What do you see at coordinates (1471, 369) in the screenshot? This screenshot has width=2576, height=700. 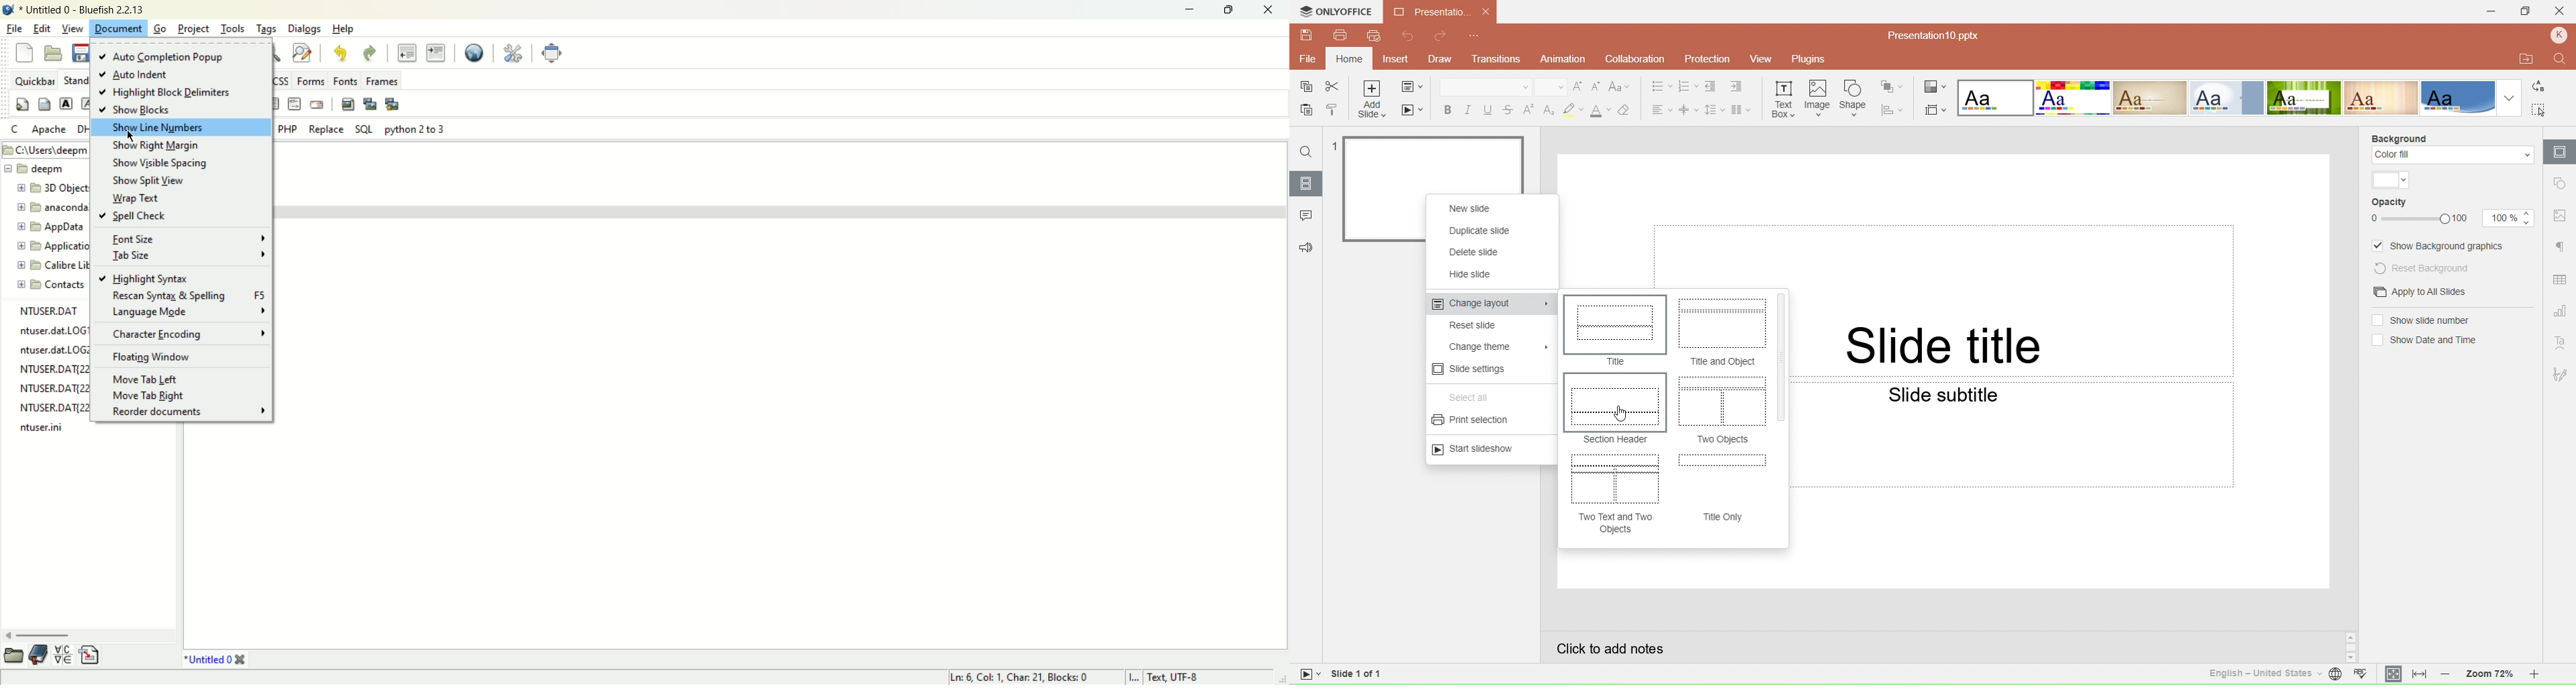 I see `Slide settings` at bounding box center [1471, 369].